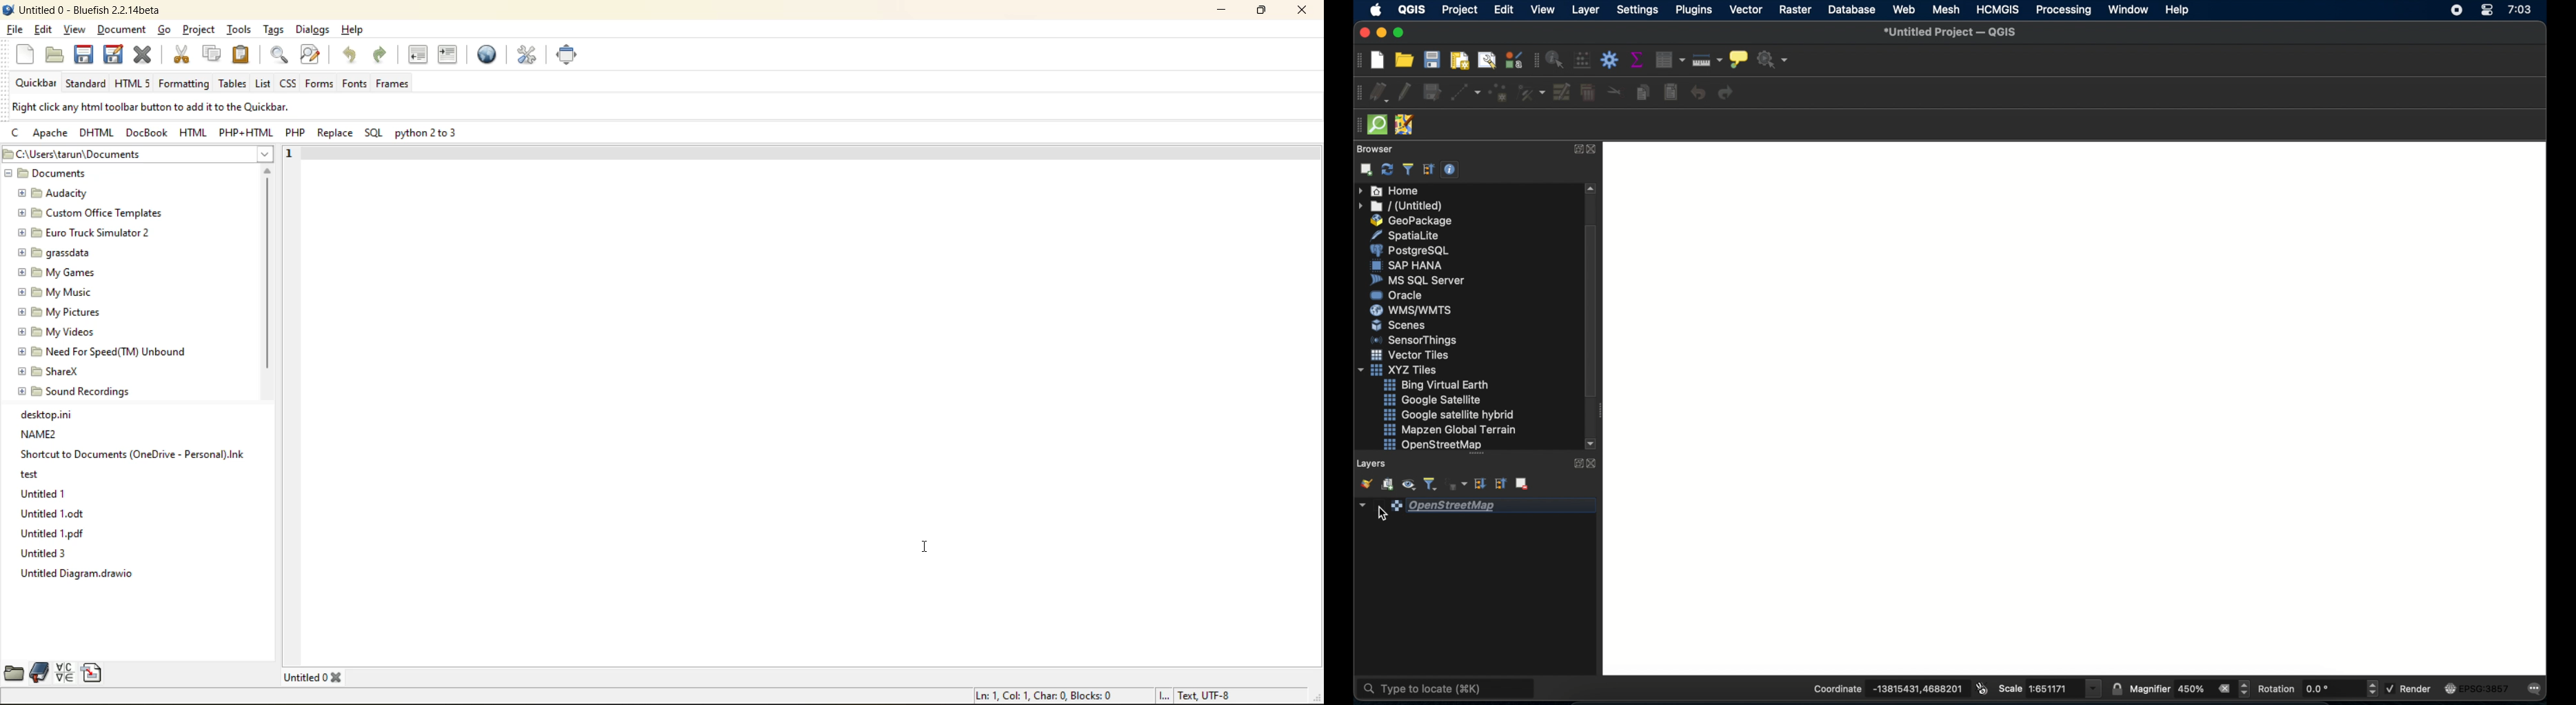 This screenshot has width=2576, height=728. I want to click on enable/disbale properties widget, so click(1450, 172).